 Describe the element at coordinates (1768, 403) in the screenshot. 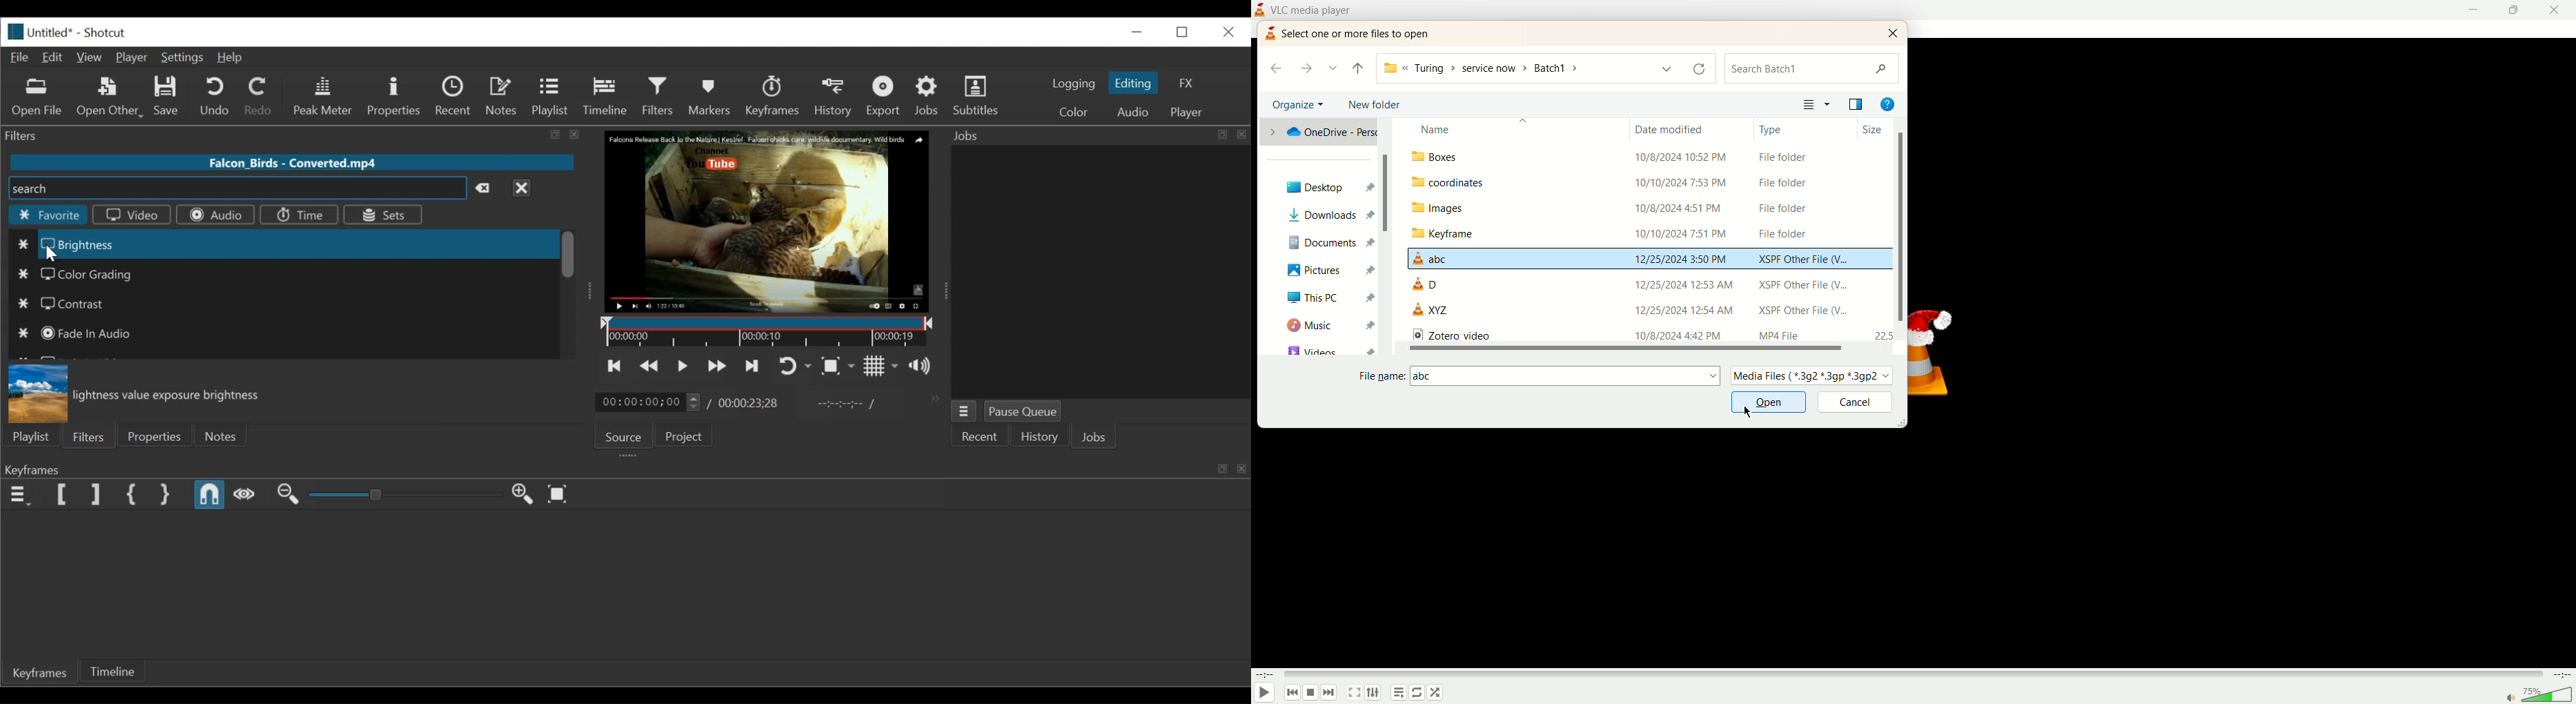

I see `open` at that location.